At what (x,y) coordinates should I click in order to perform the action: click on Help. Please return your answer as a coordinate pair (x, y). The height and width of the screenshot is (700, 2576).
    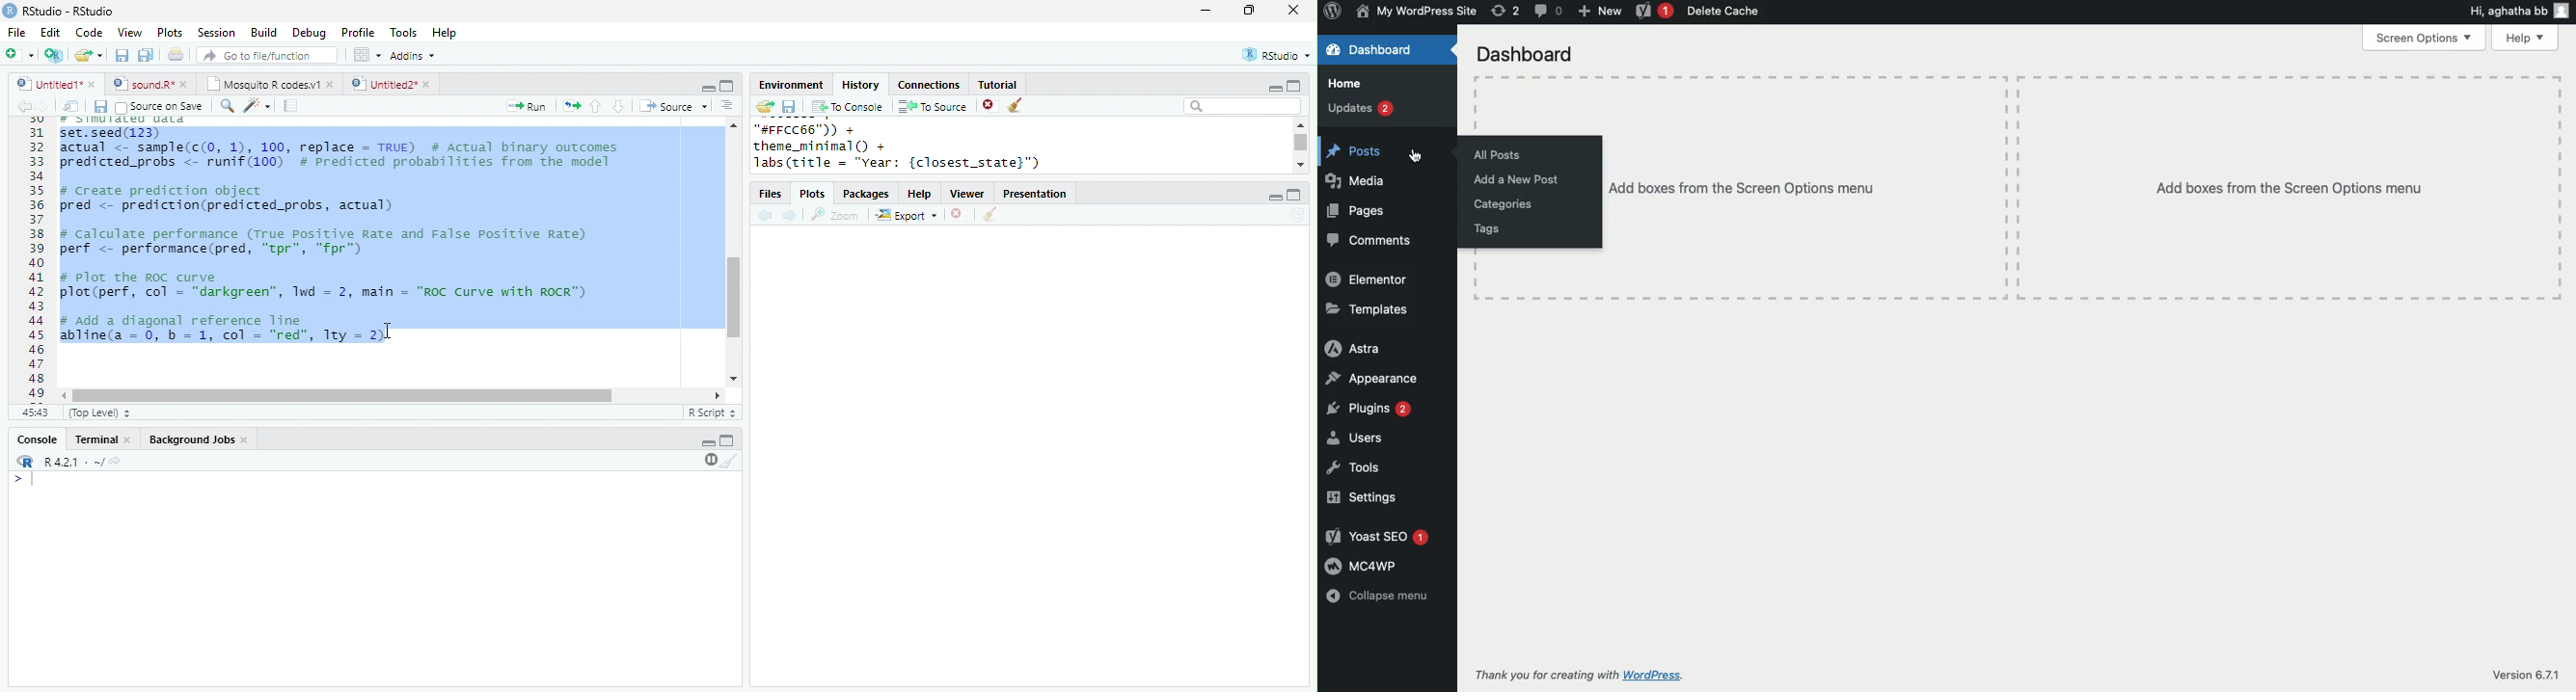
    Looking at the image, I should click on (2529, 38).